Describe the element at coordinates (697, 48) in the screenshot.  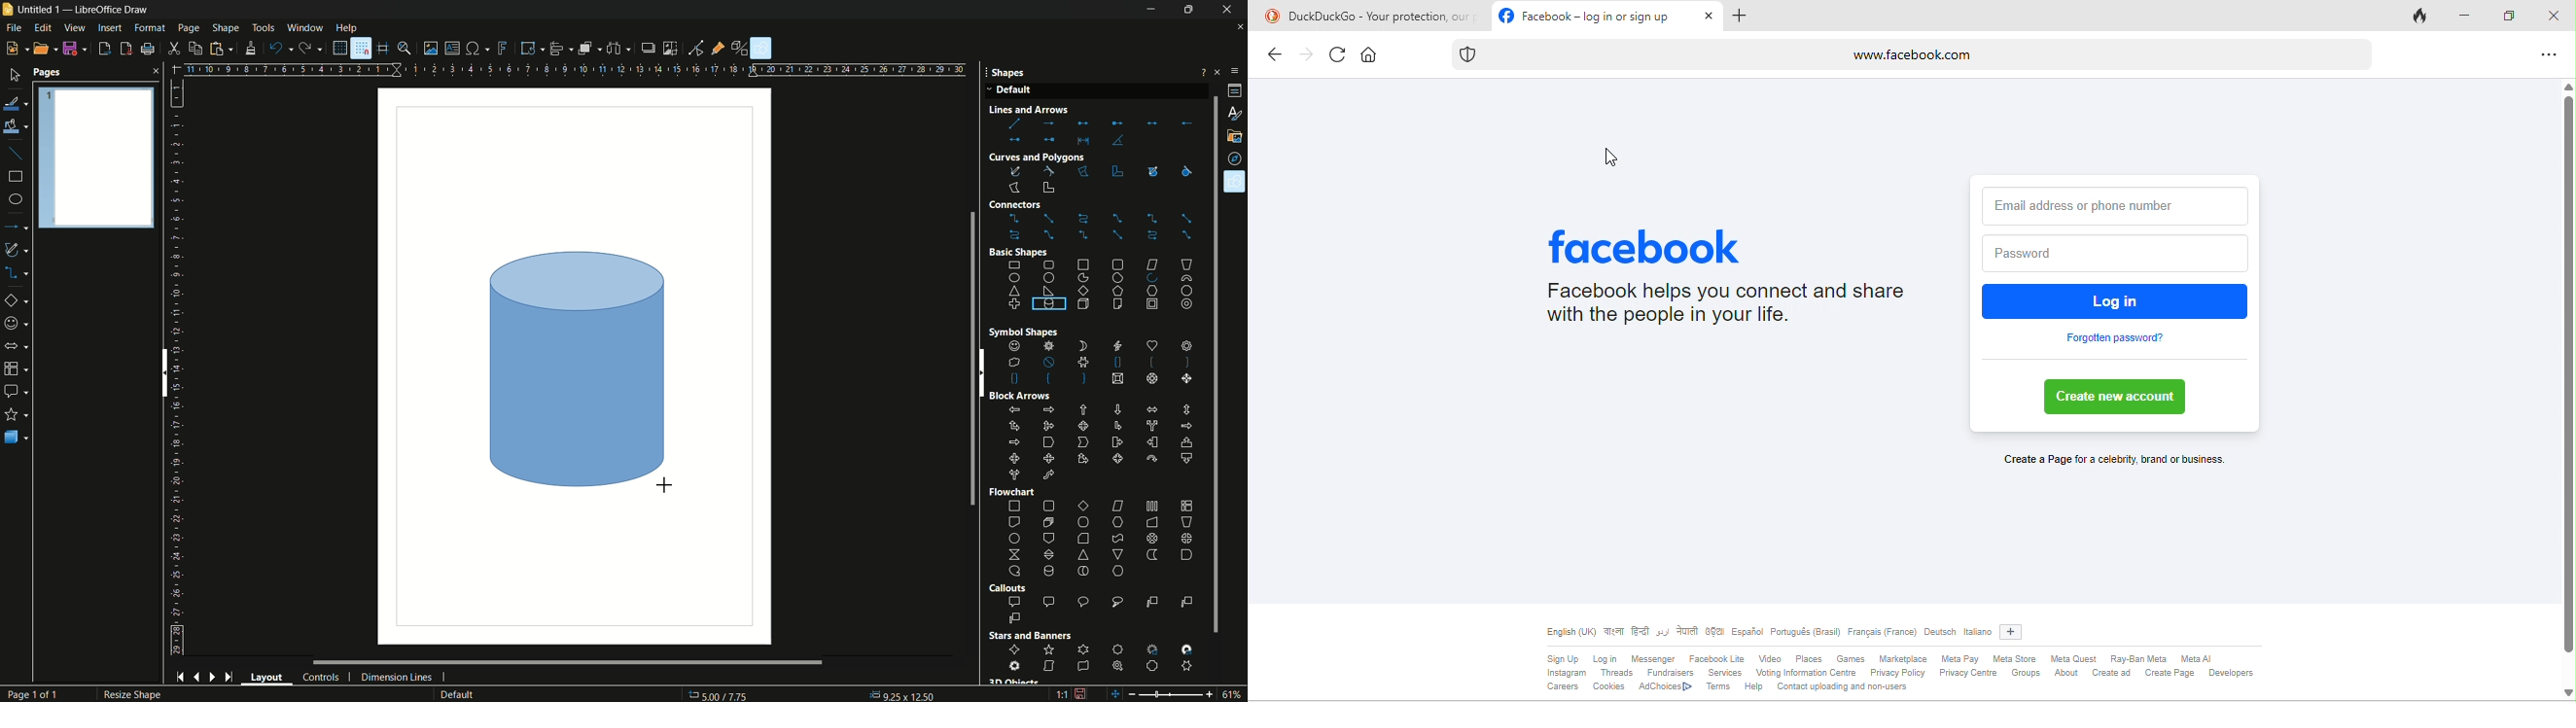
I see `toggle point edit mode` at that location.